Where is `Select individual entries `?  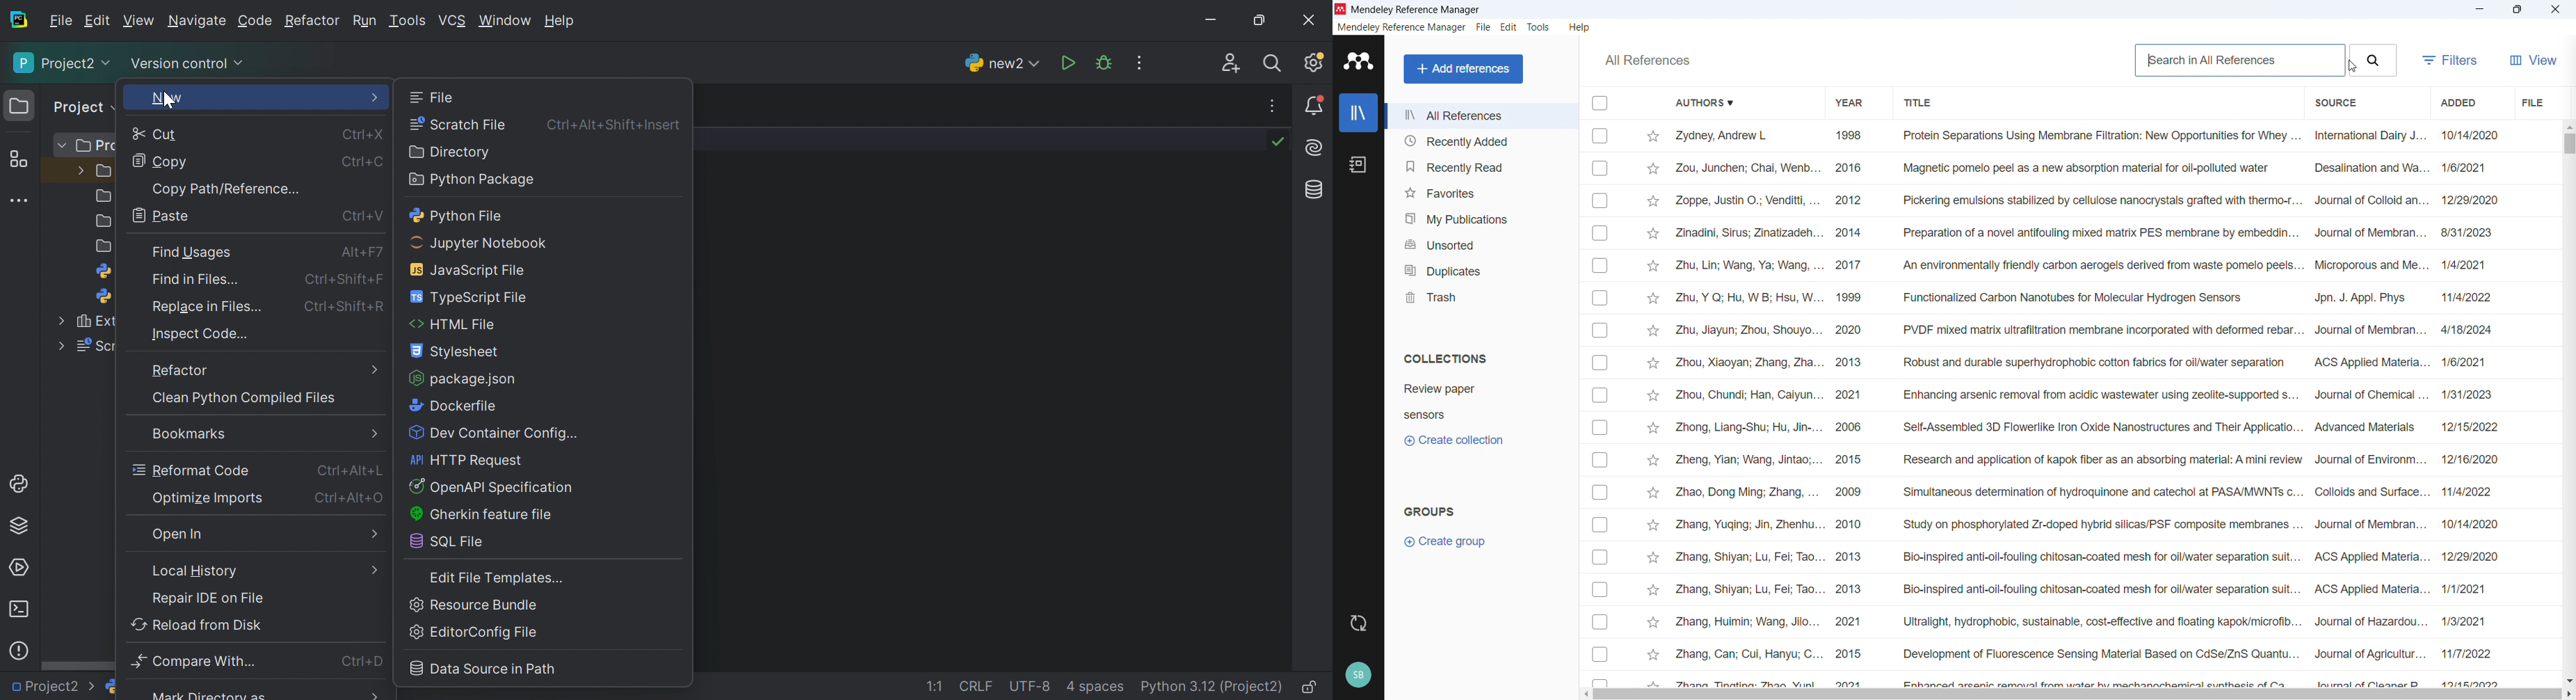 Select individual entries  is located at coordinates (1599, 406).